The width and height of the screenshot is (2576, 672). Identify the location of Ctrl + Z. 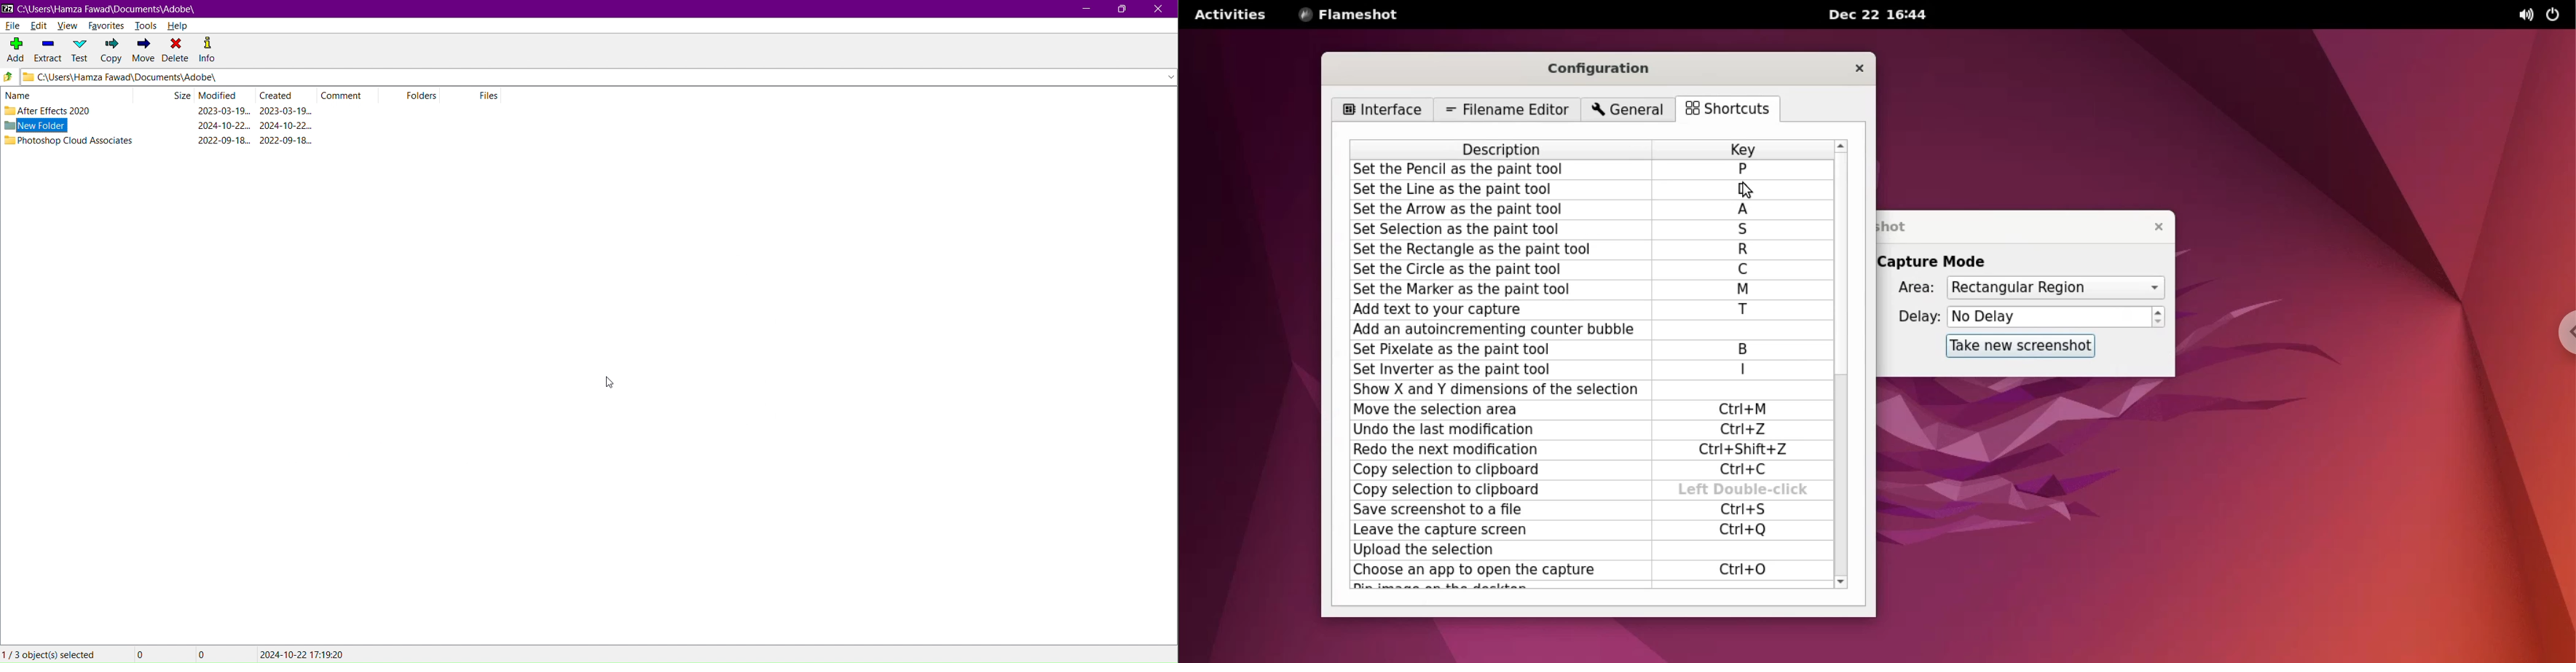
(1744, 430).